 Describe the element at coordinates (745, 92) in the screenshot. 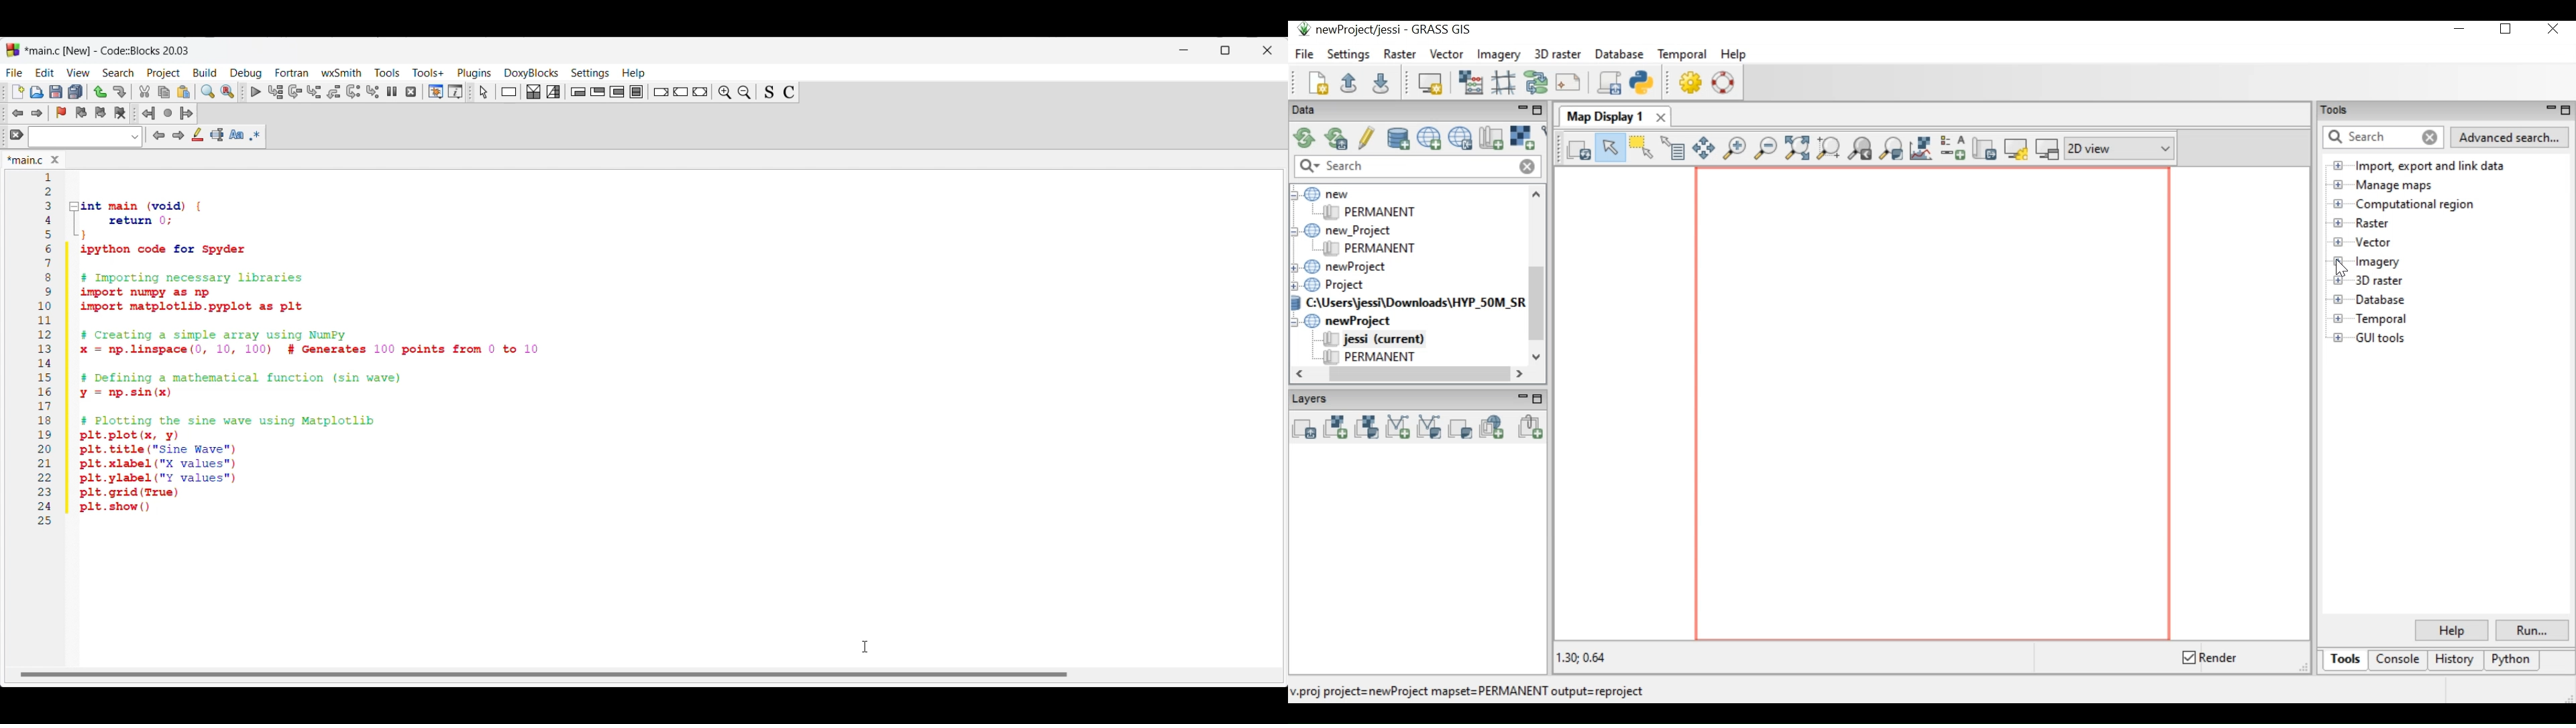

I see `Zoom out` at that location.